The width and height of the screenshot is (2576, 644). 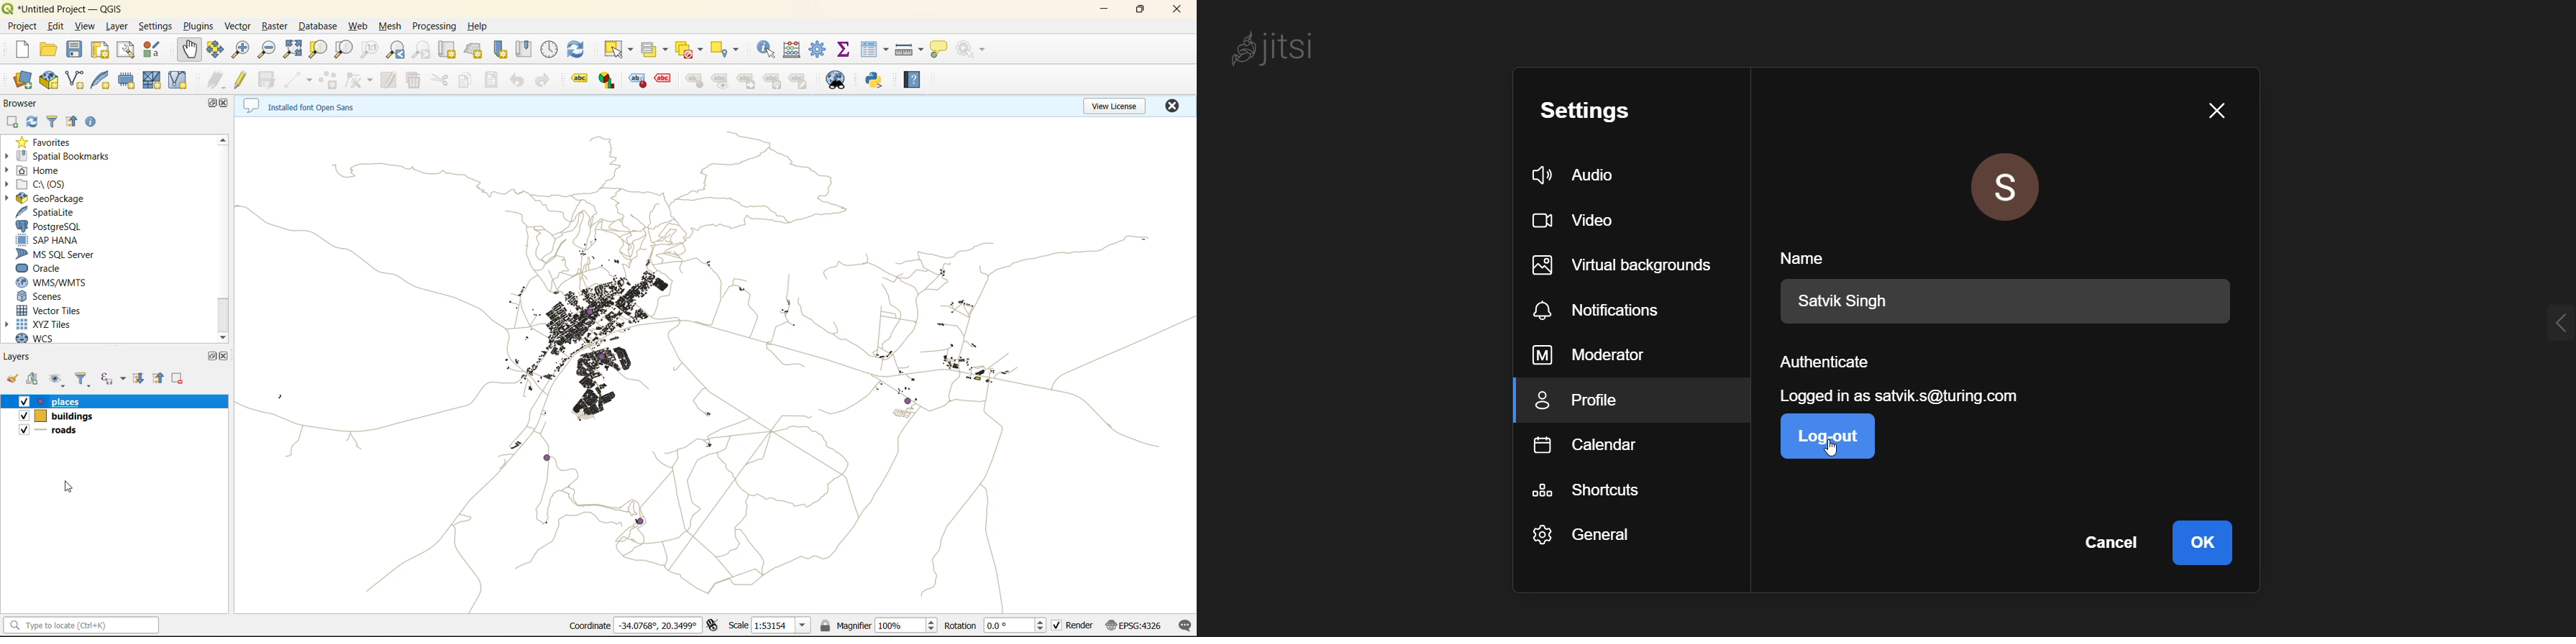 I want to click on database, so click(x=322, y=28).